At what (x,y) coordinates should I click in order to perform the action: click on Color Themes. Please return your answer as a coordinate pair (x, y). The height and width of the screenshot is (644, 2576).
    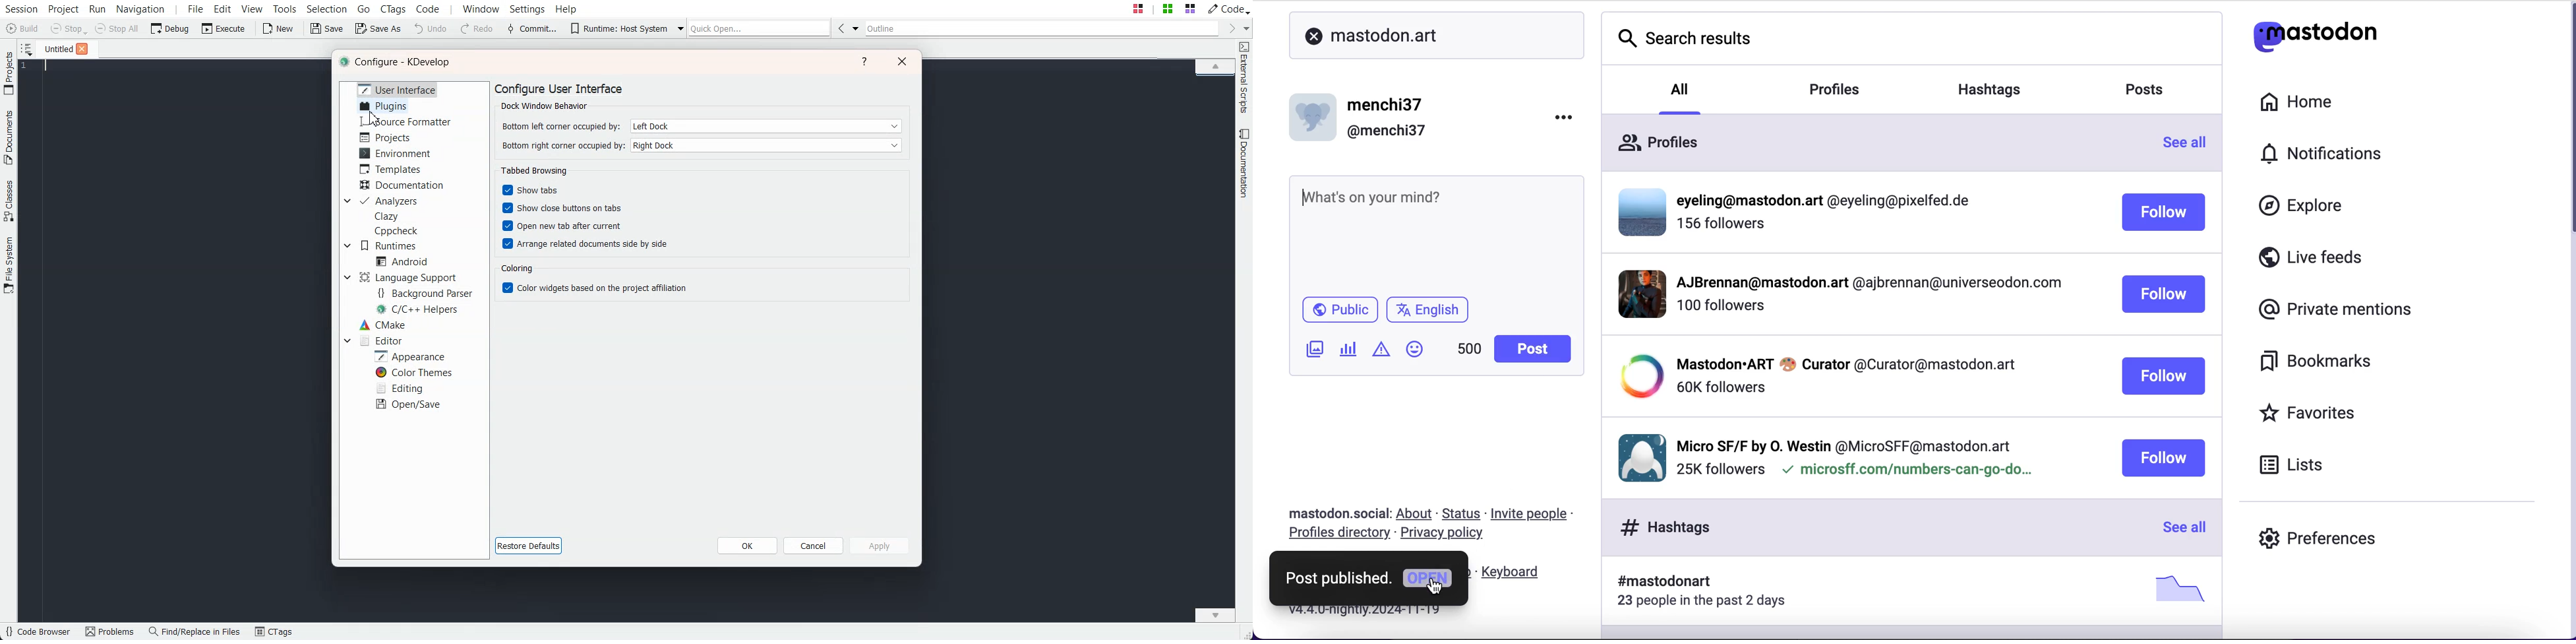
    Looking at the image, I should click on (413, 373).